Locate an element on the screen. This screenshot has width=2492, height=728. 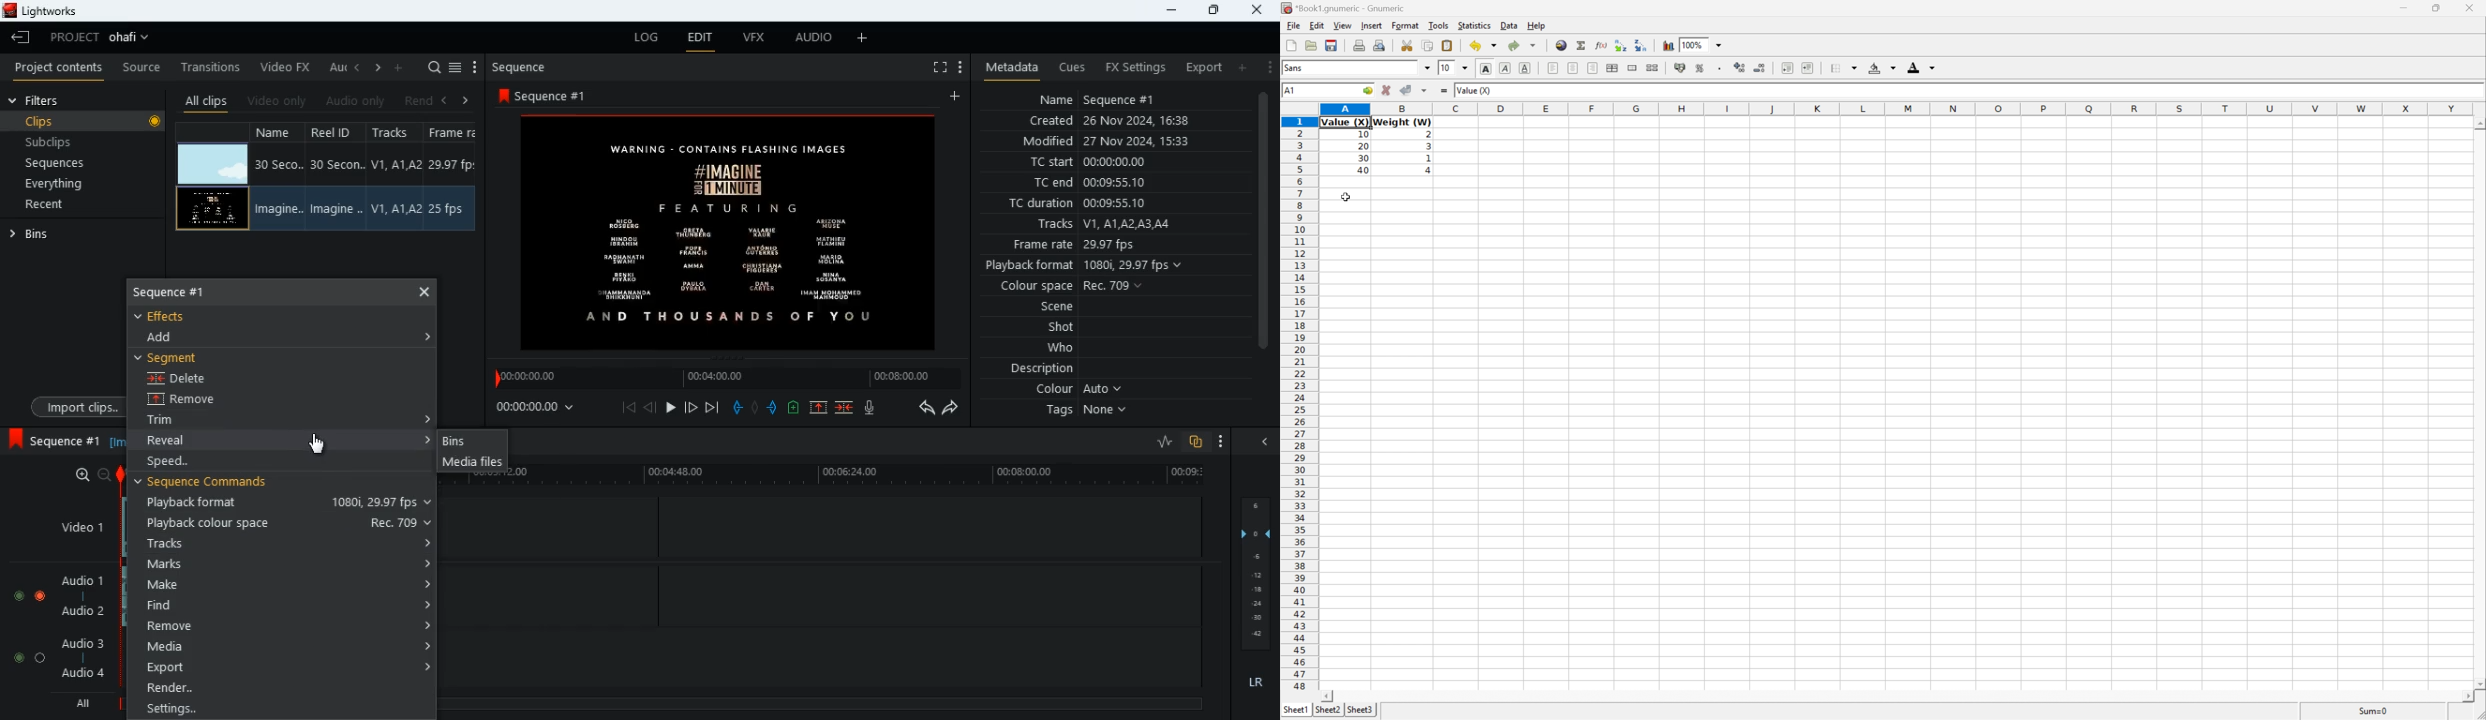
Go to is located at coordinates (1368, 90).